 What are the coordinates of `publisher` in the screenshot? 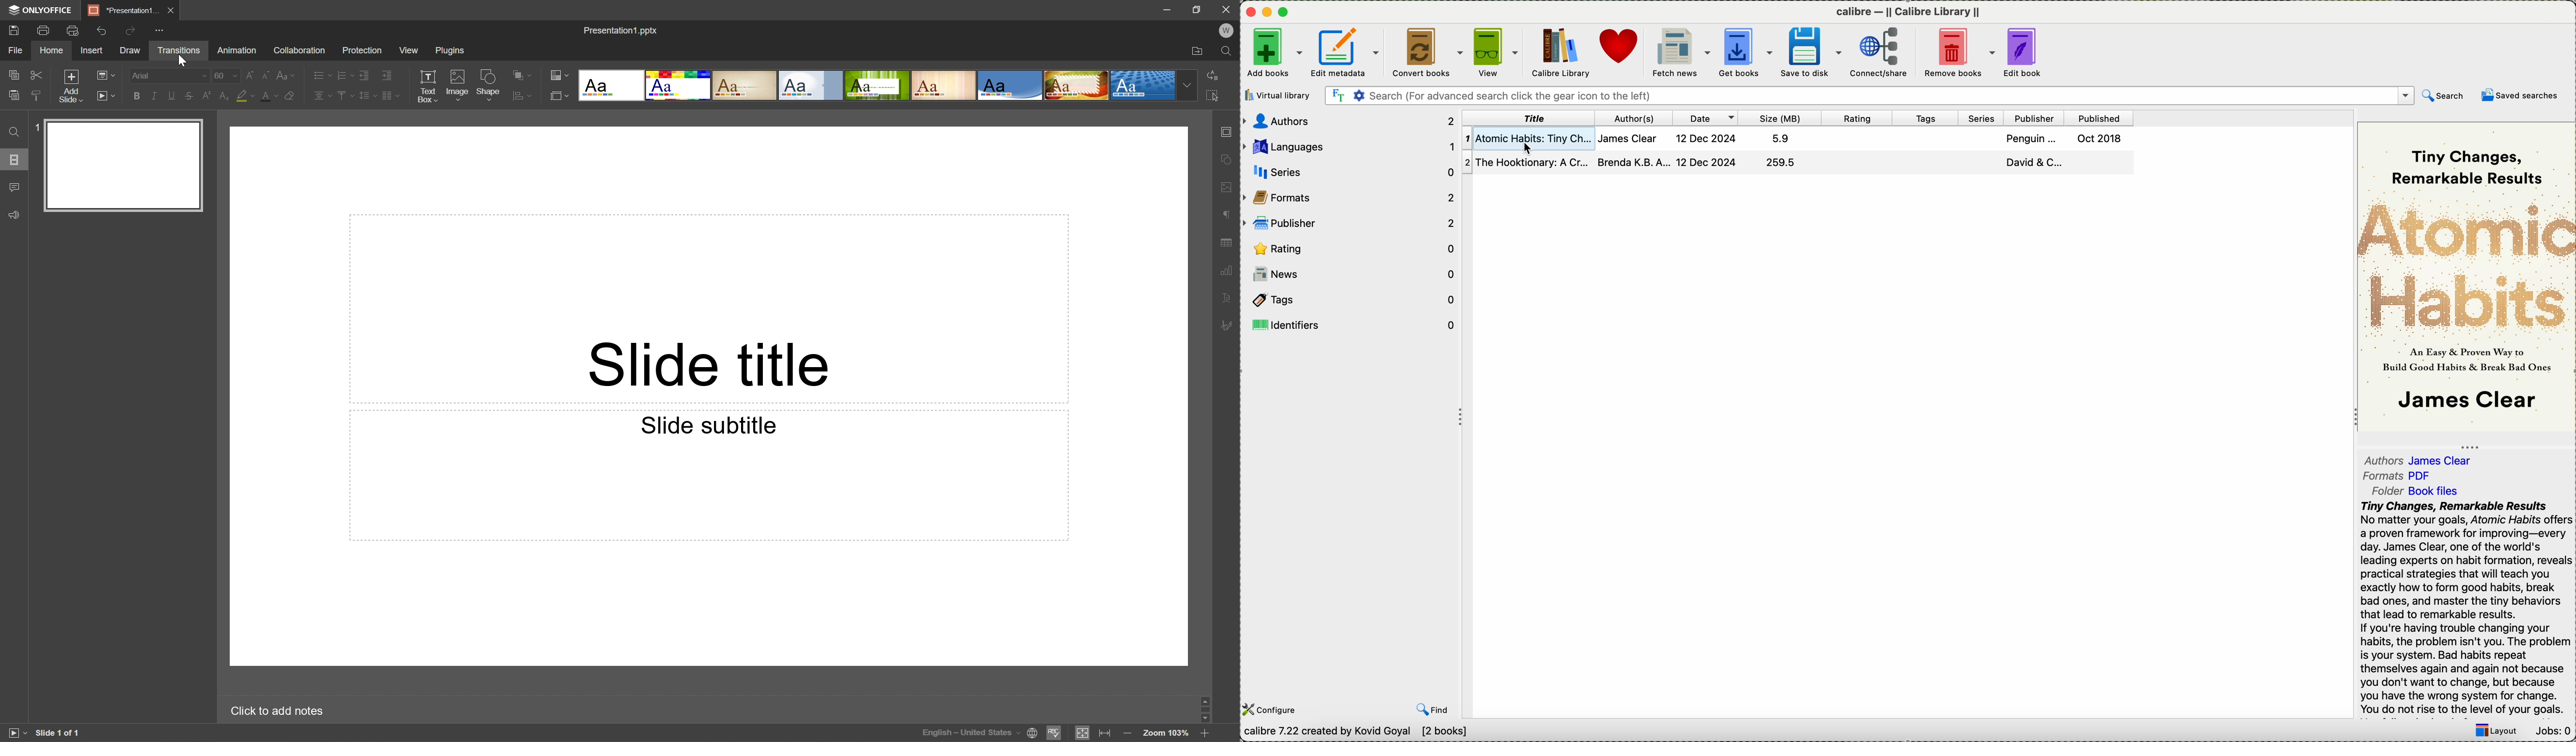 It's located at (1349, 224).